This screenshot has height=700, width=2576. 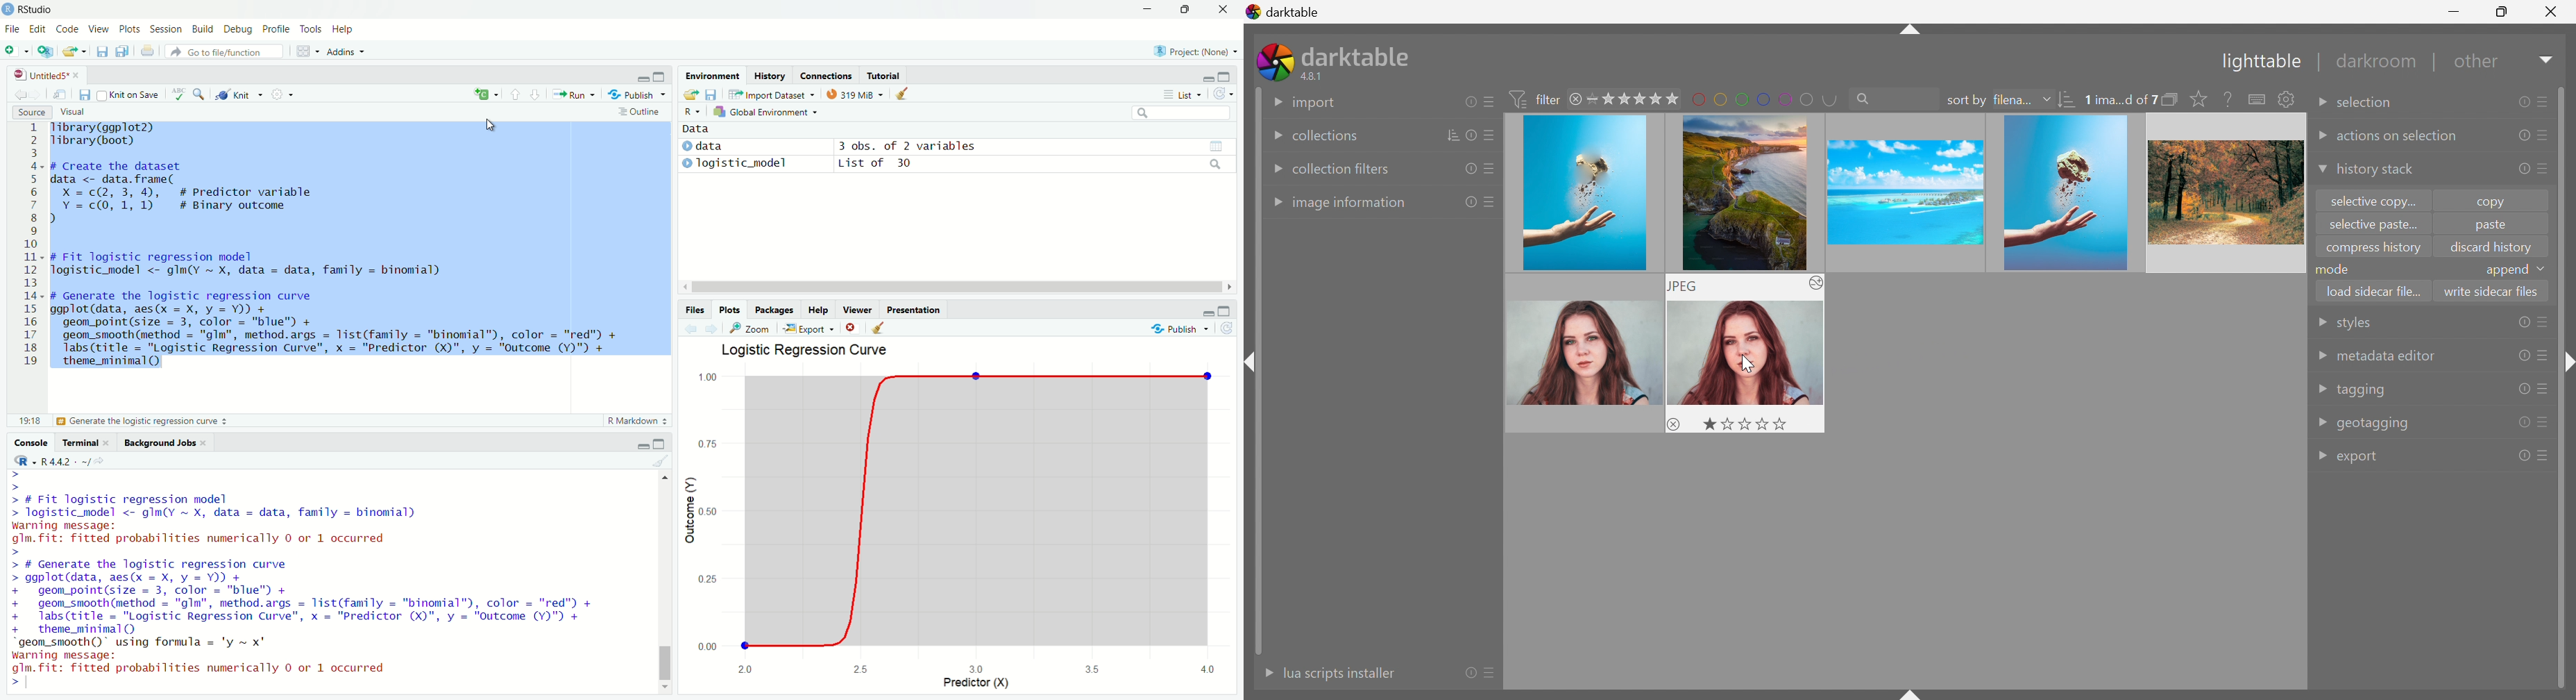 I want to click on data, so click(x=709, y=146).